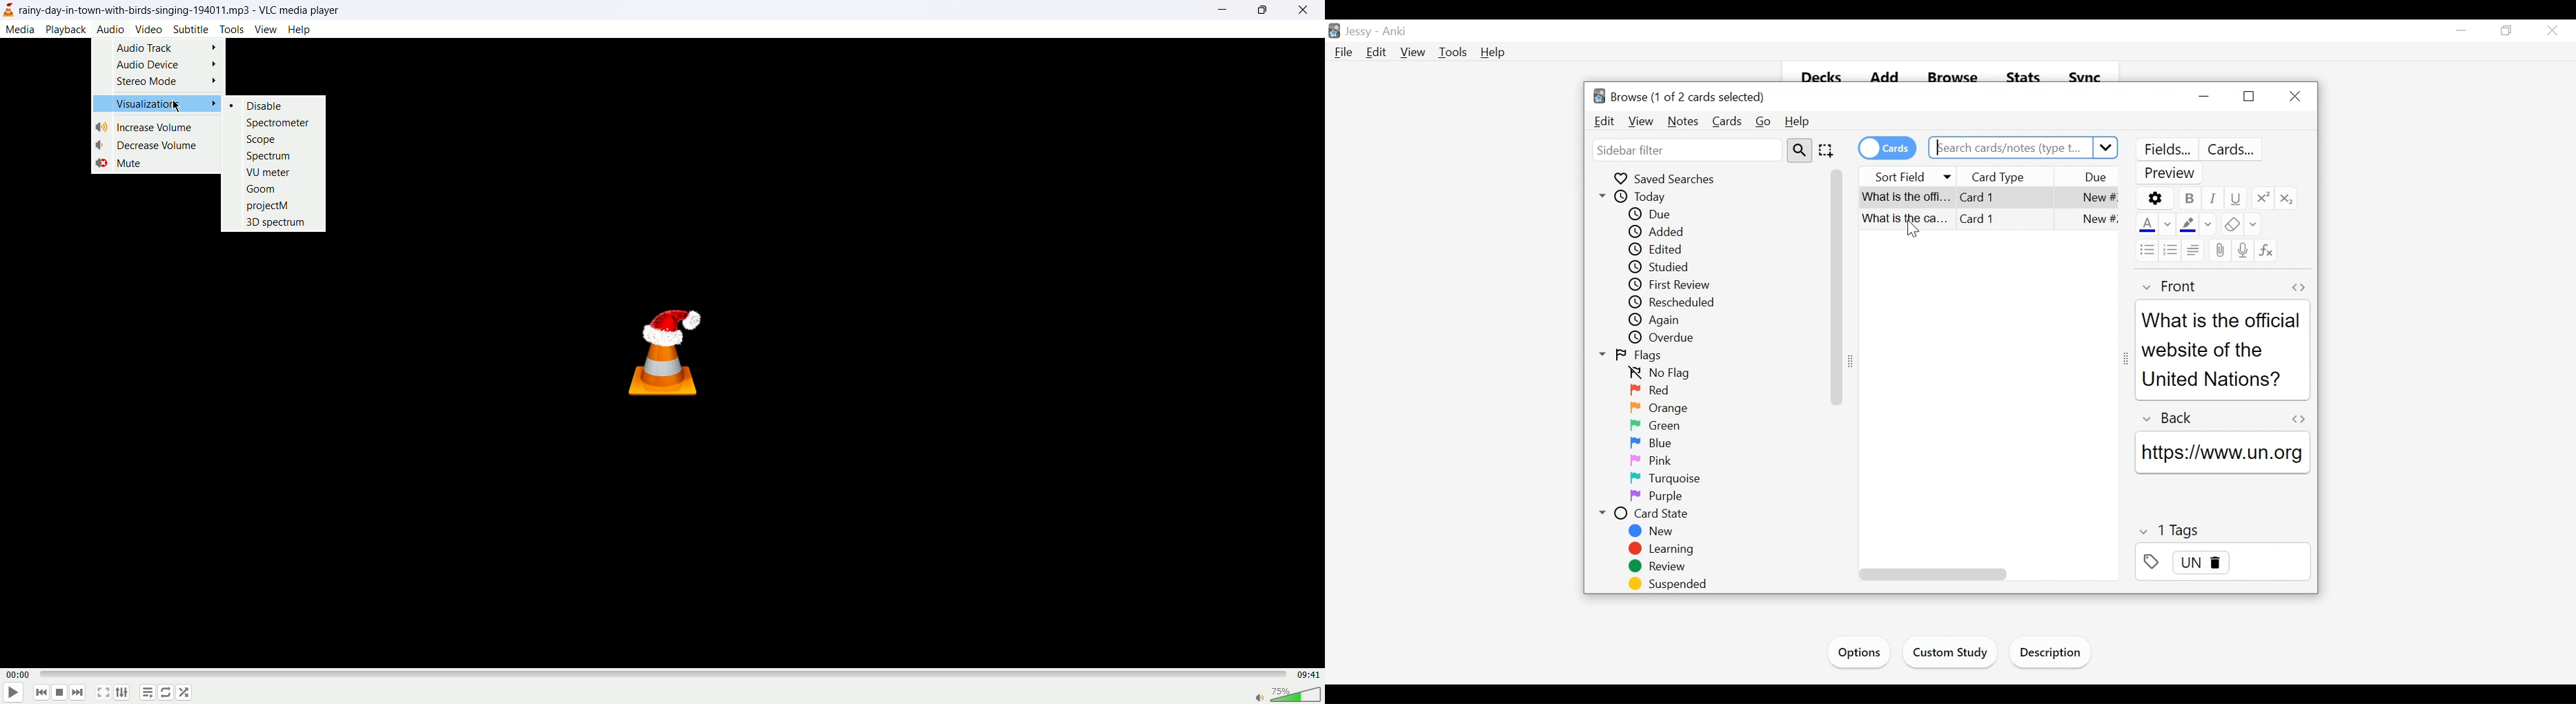 The height and width of the screenshot is (728, 2576). I want to click on Text Coloe, so click(2145, 226).